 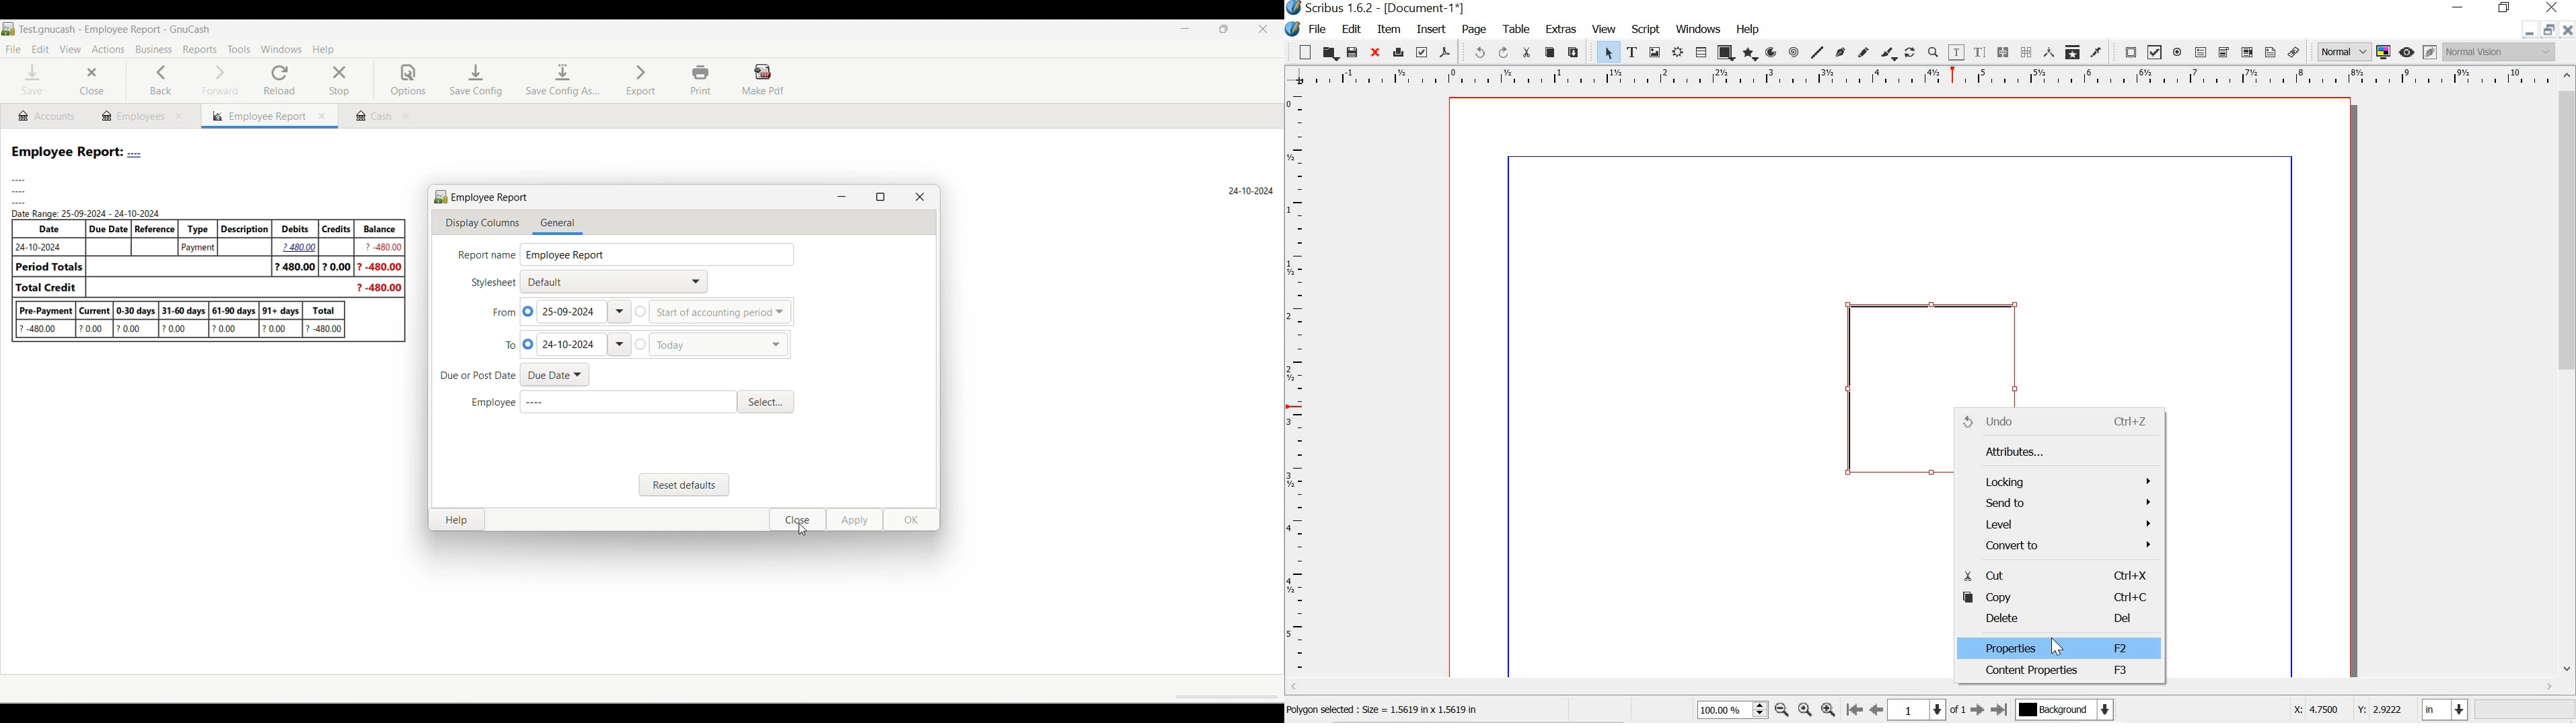 I want to click on selected shape, so click(x=1889, y=393).